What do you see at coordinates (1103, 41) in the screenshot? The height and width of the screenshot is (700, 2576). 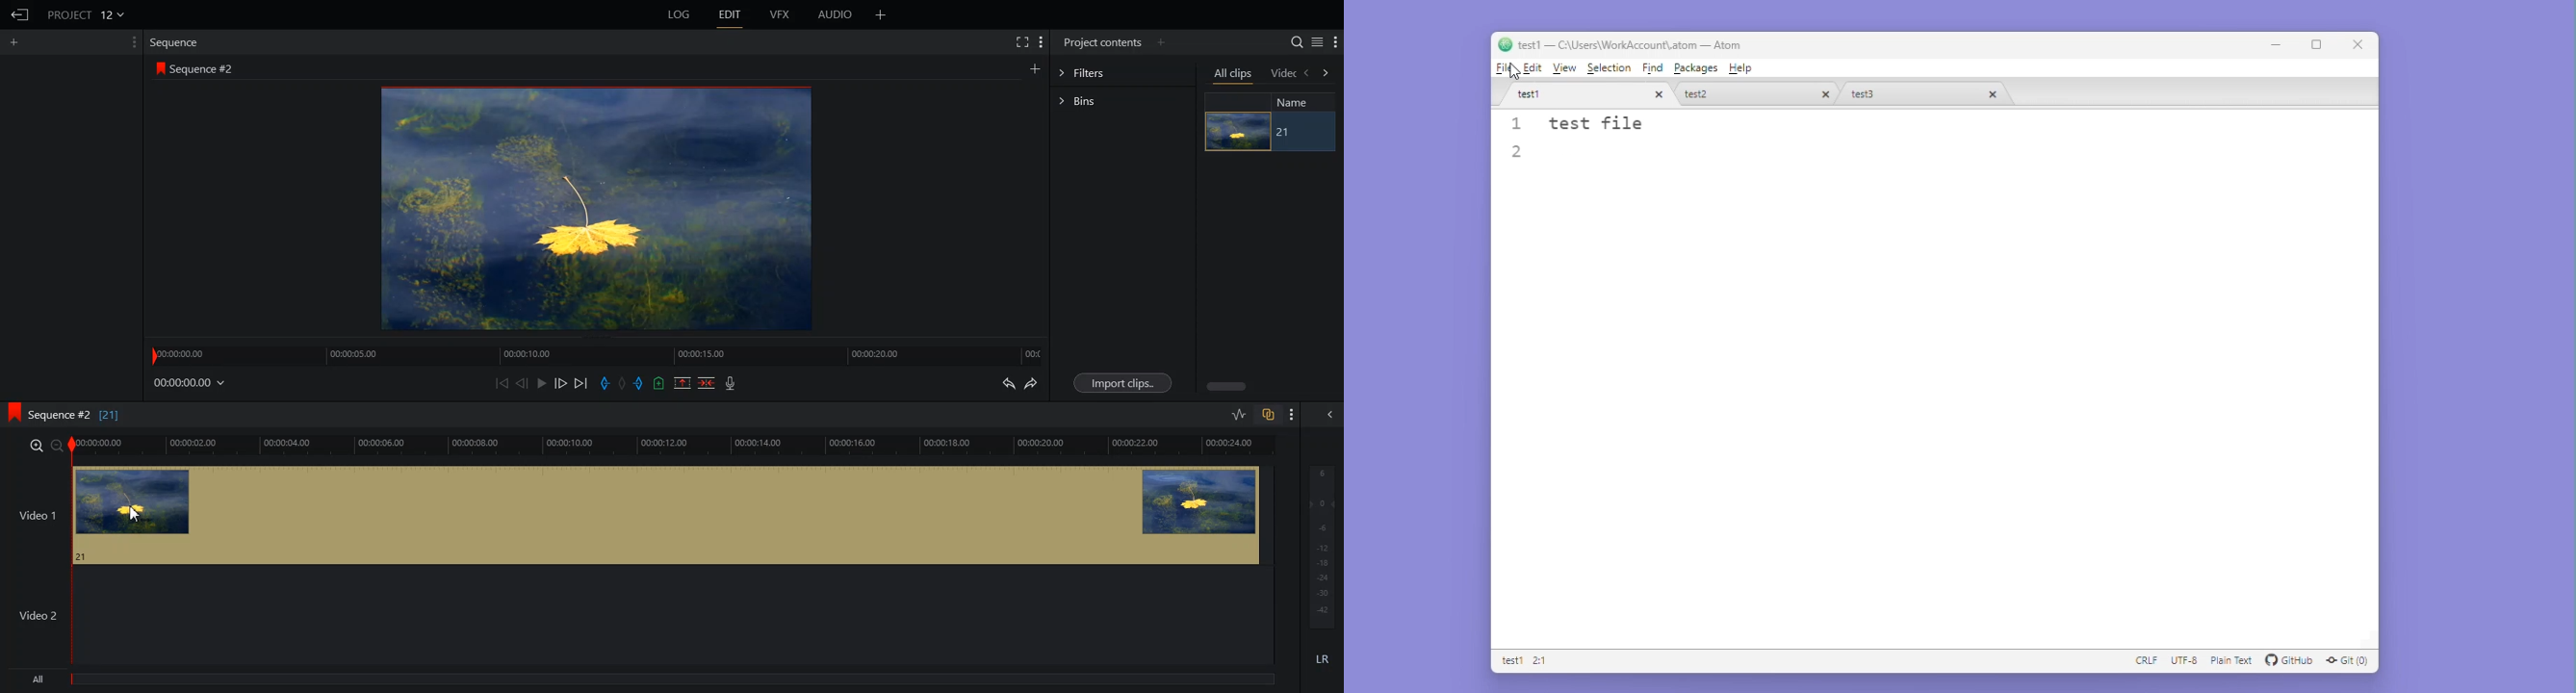 I see `Project Contents` at bounding box center [1103, 41].